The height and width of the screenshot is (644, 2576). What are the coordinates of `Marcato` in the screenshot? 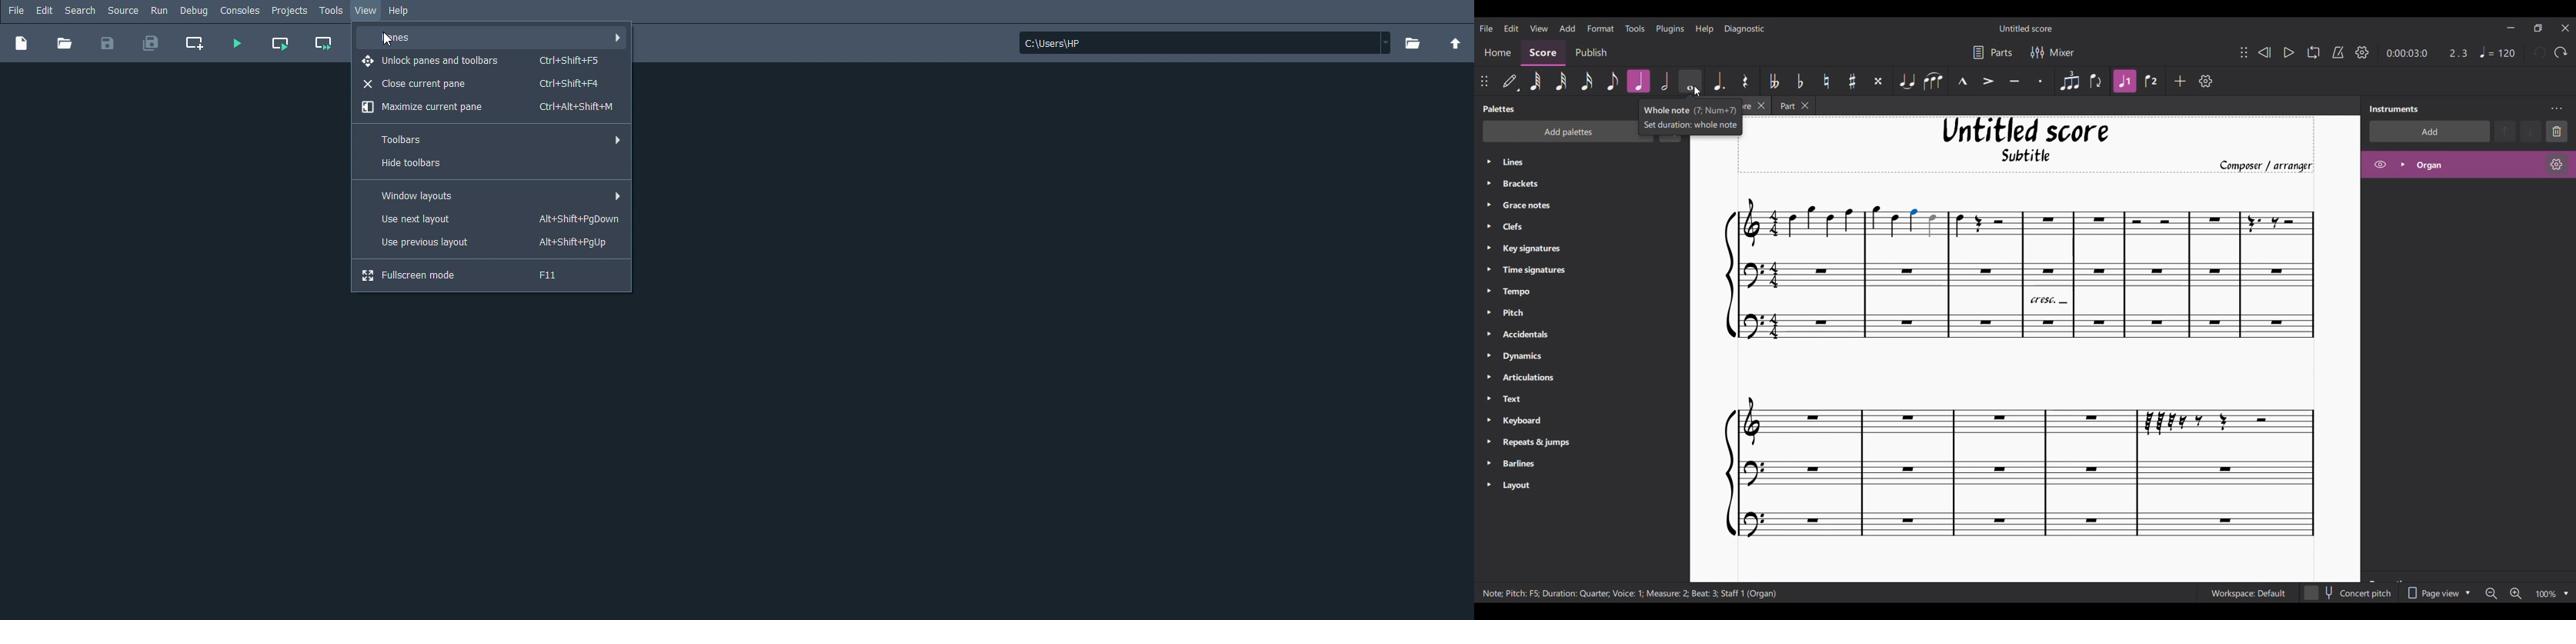 It's located at (1963, 81).